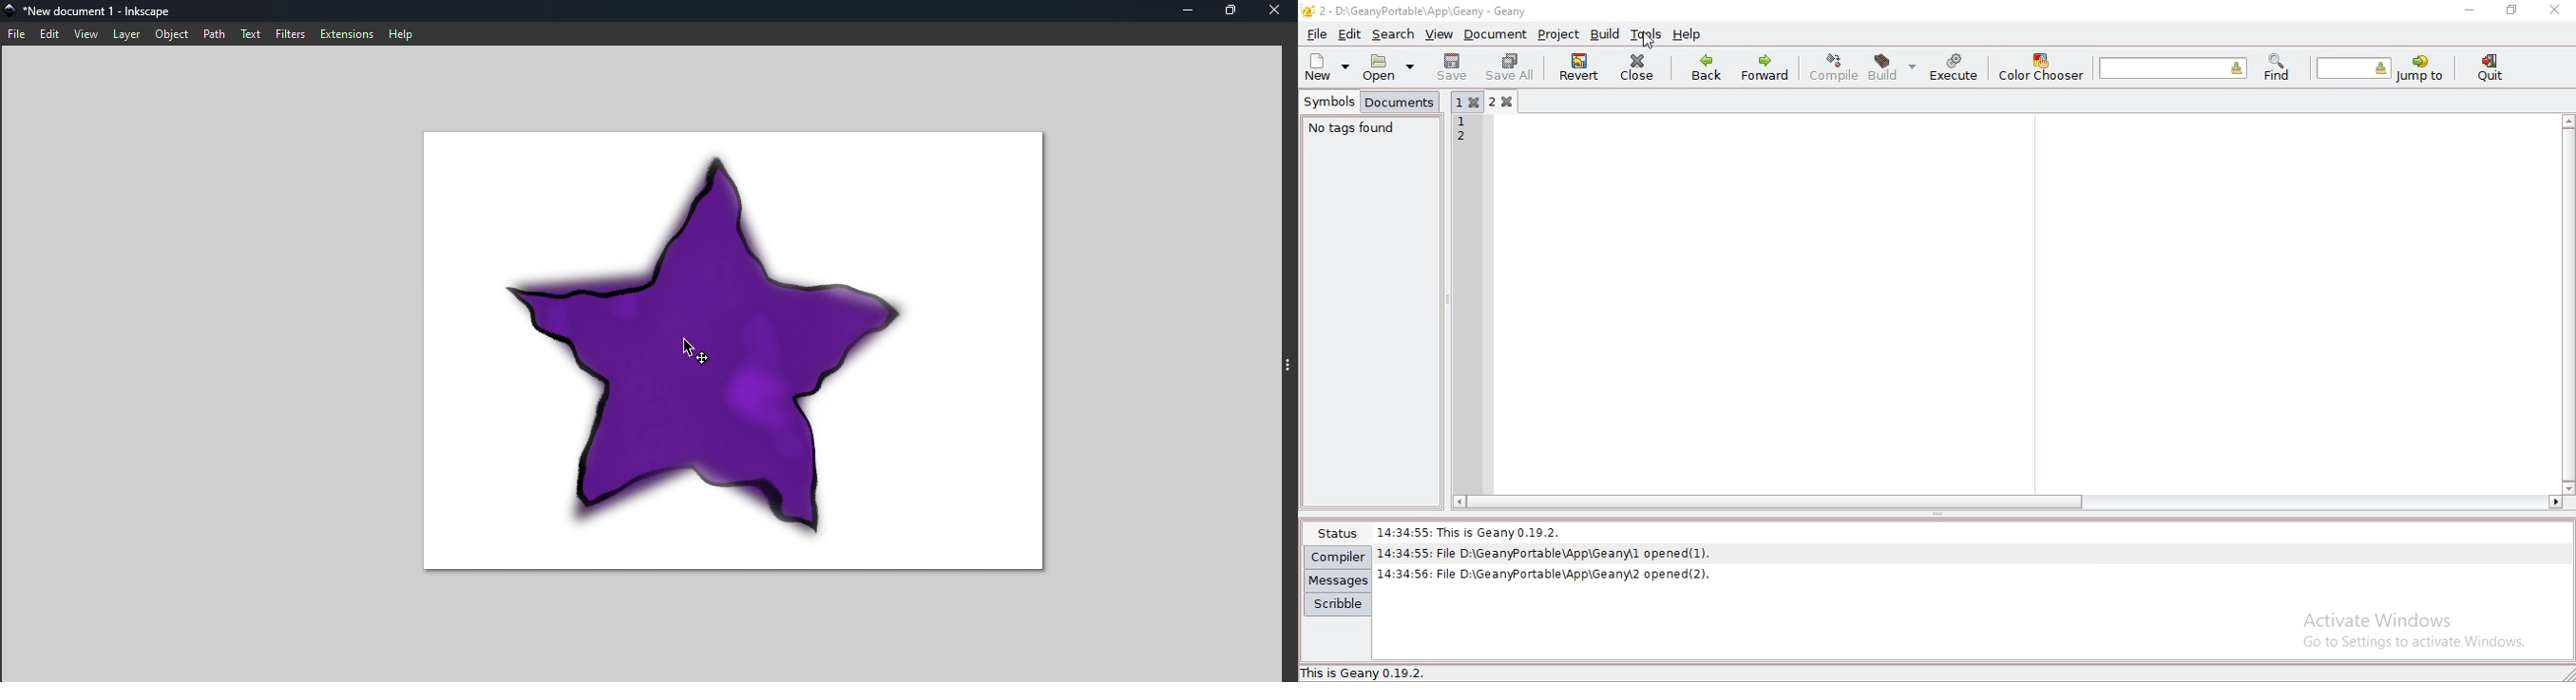 The height and width of the screenshot is (700, 2576). I want to click on back, so click(1707, 67).